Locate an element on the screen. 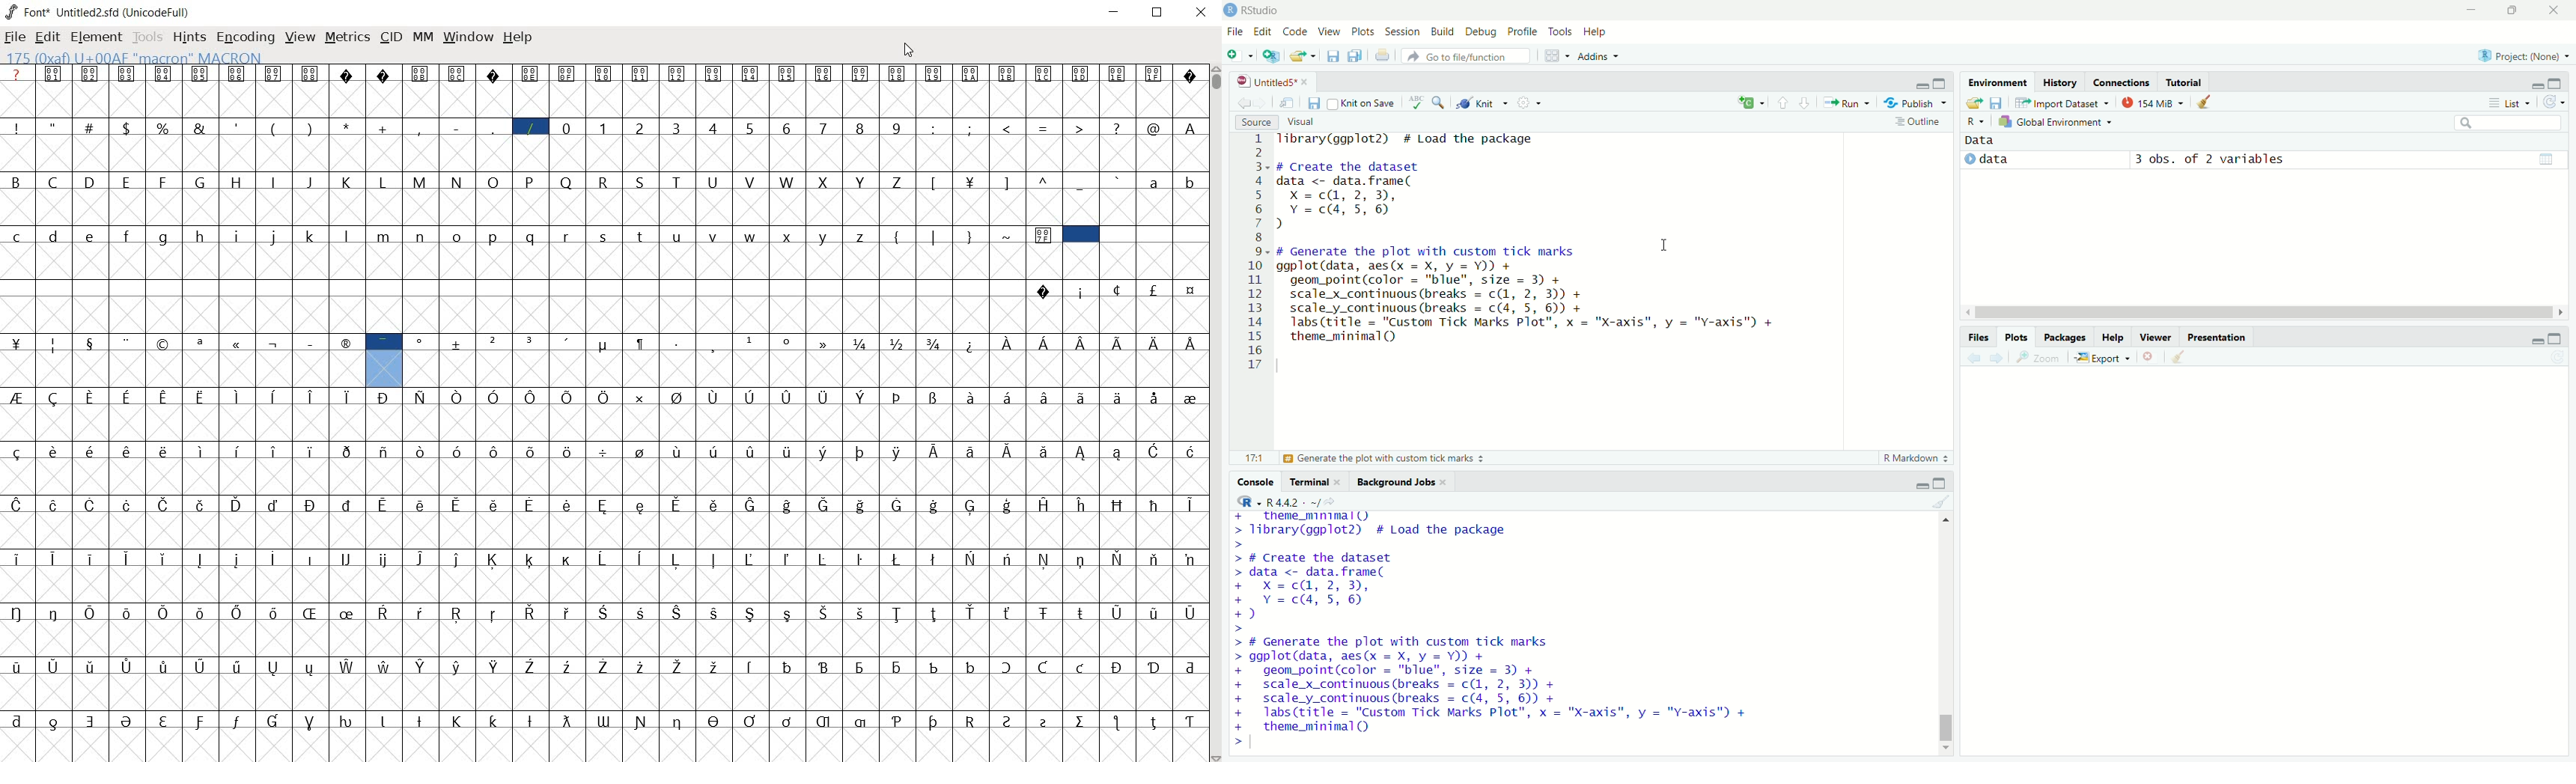 This screenshot has width=2576, height=784. mathematical fractions is located at coordinates (898, 360).